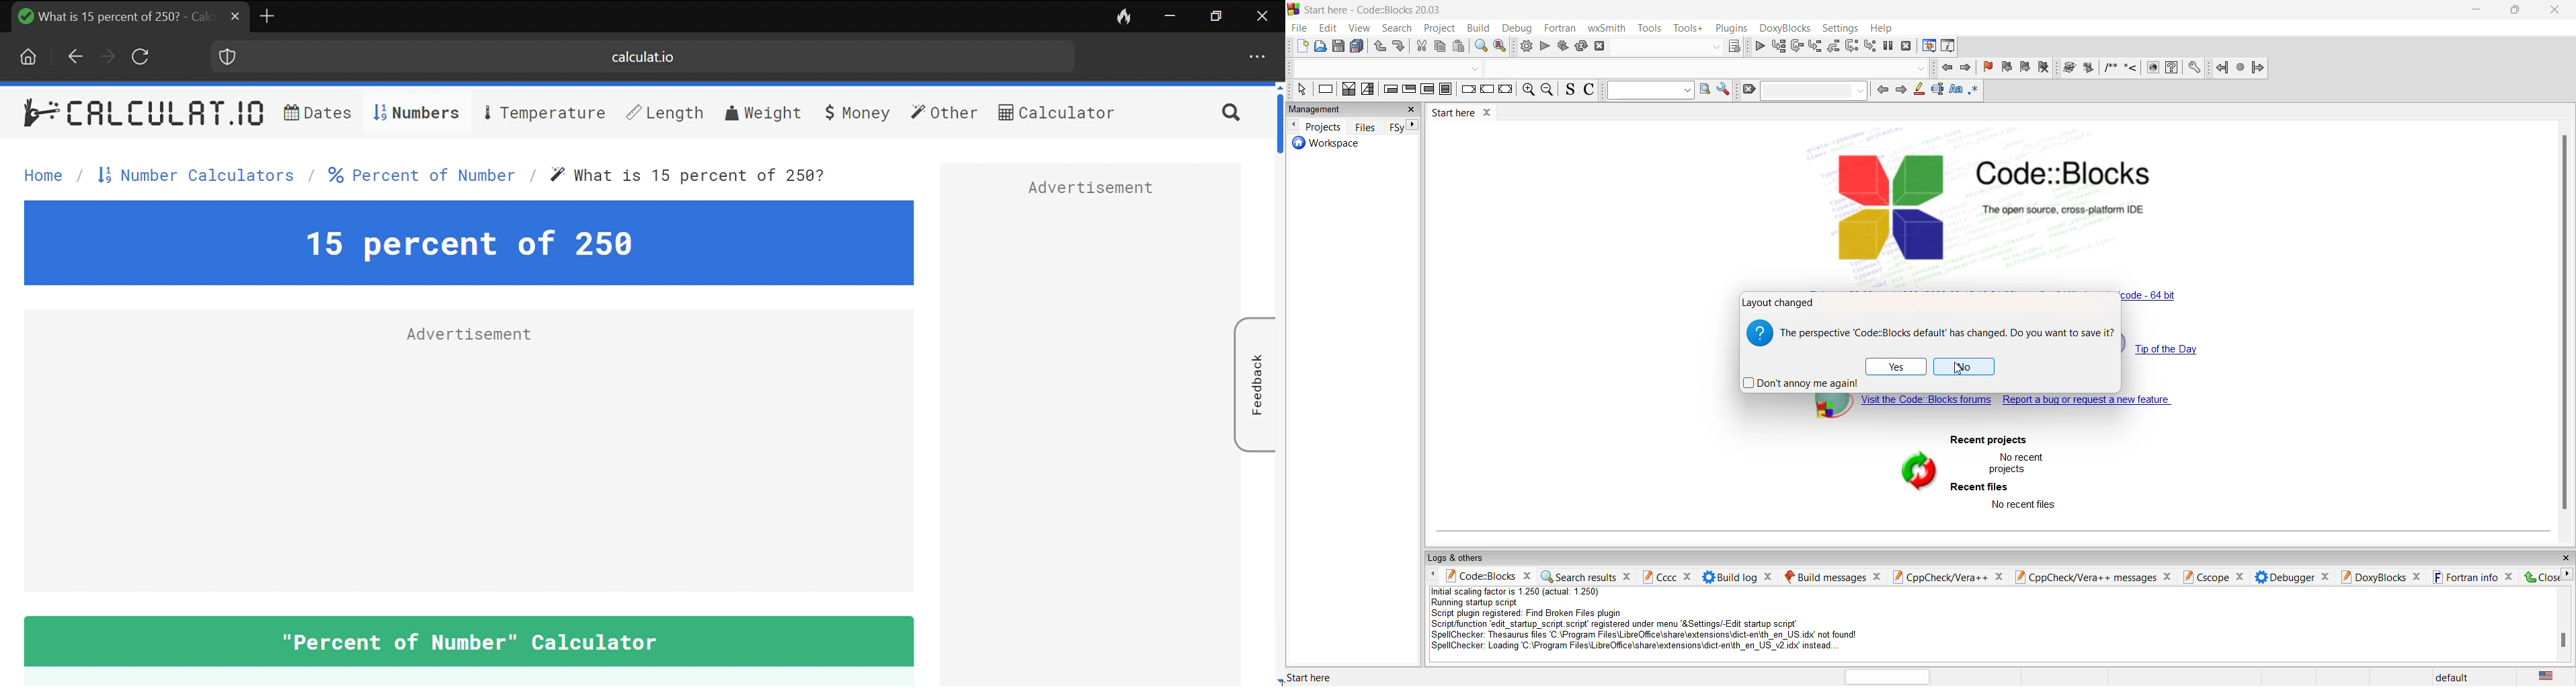 The width and height of the screenshot is (2576, 700). Describe the element at coordinates (1587, 575) in the screenshot. I see `search result pane` at that location.